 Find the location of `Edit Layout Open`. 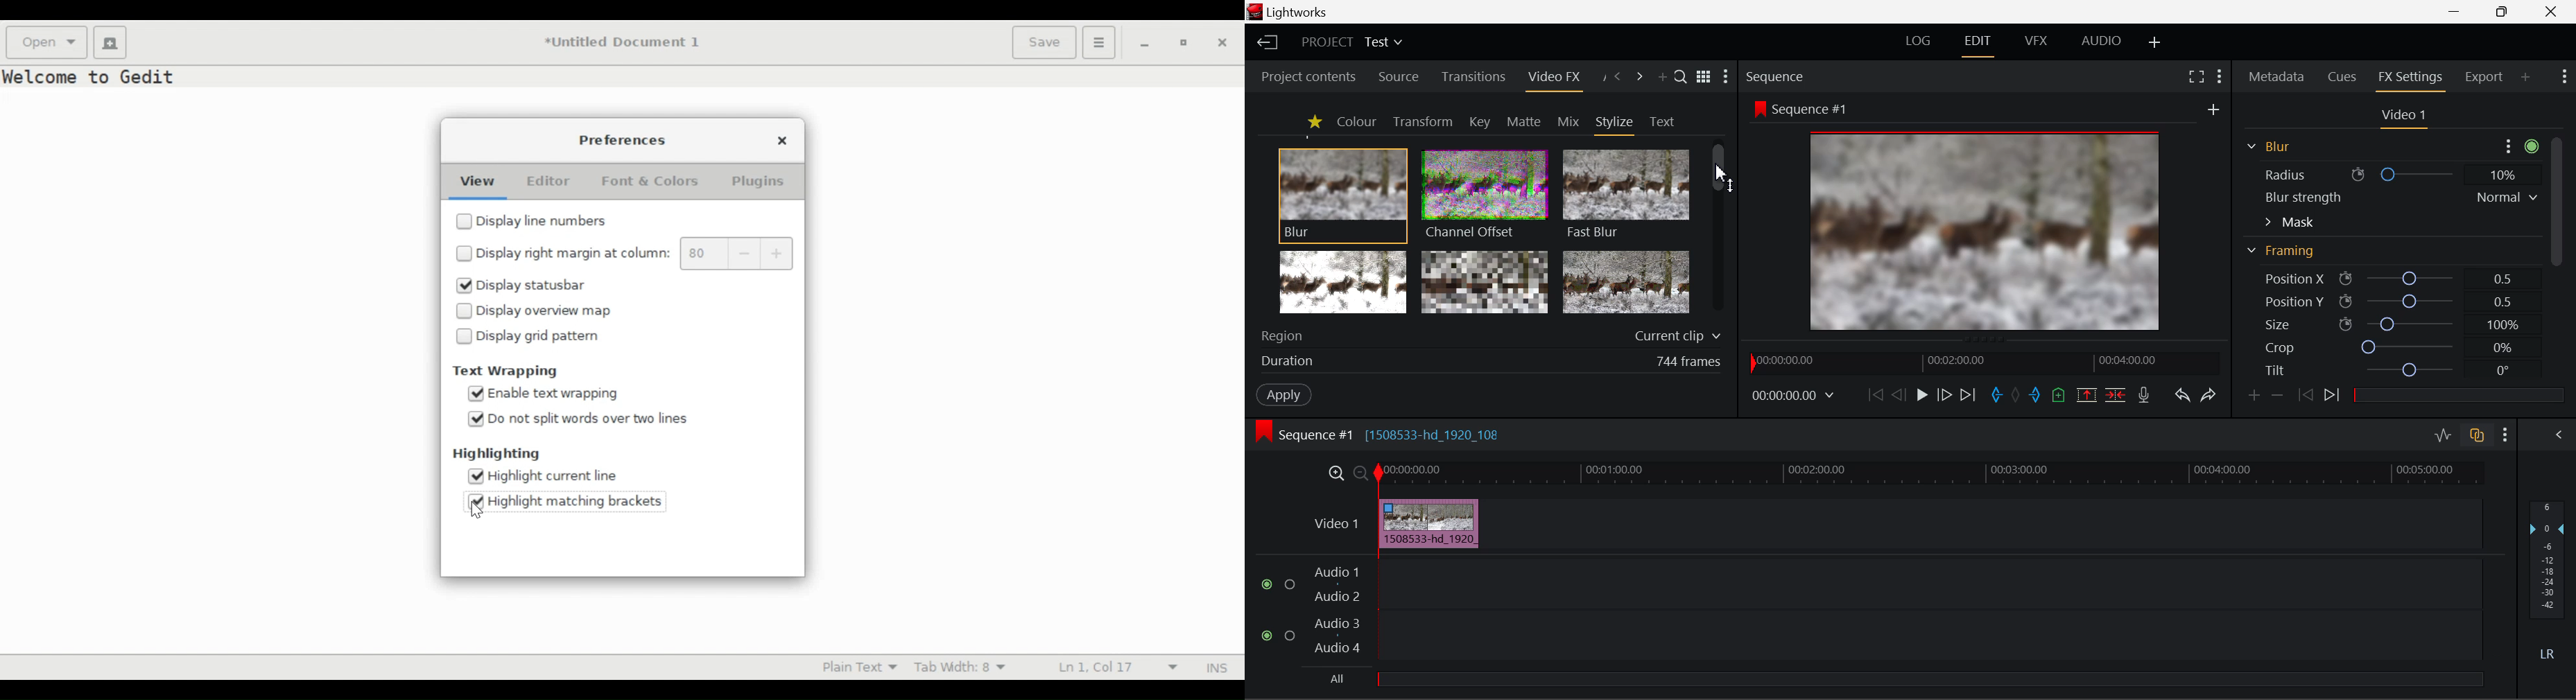

Edit Layout Open is located at coordinates (1980, 43).